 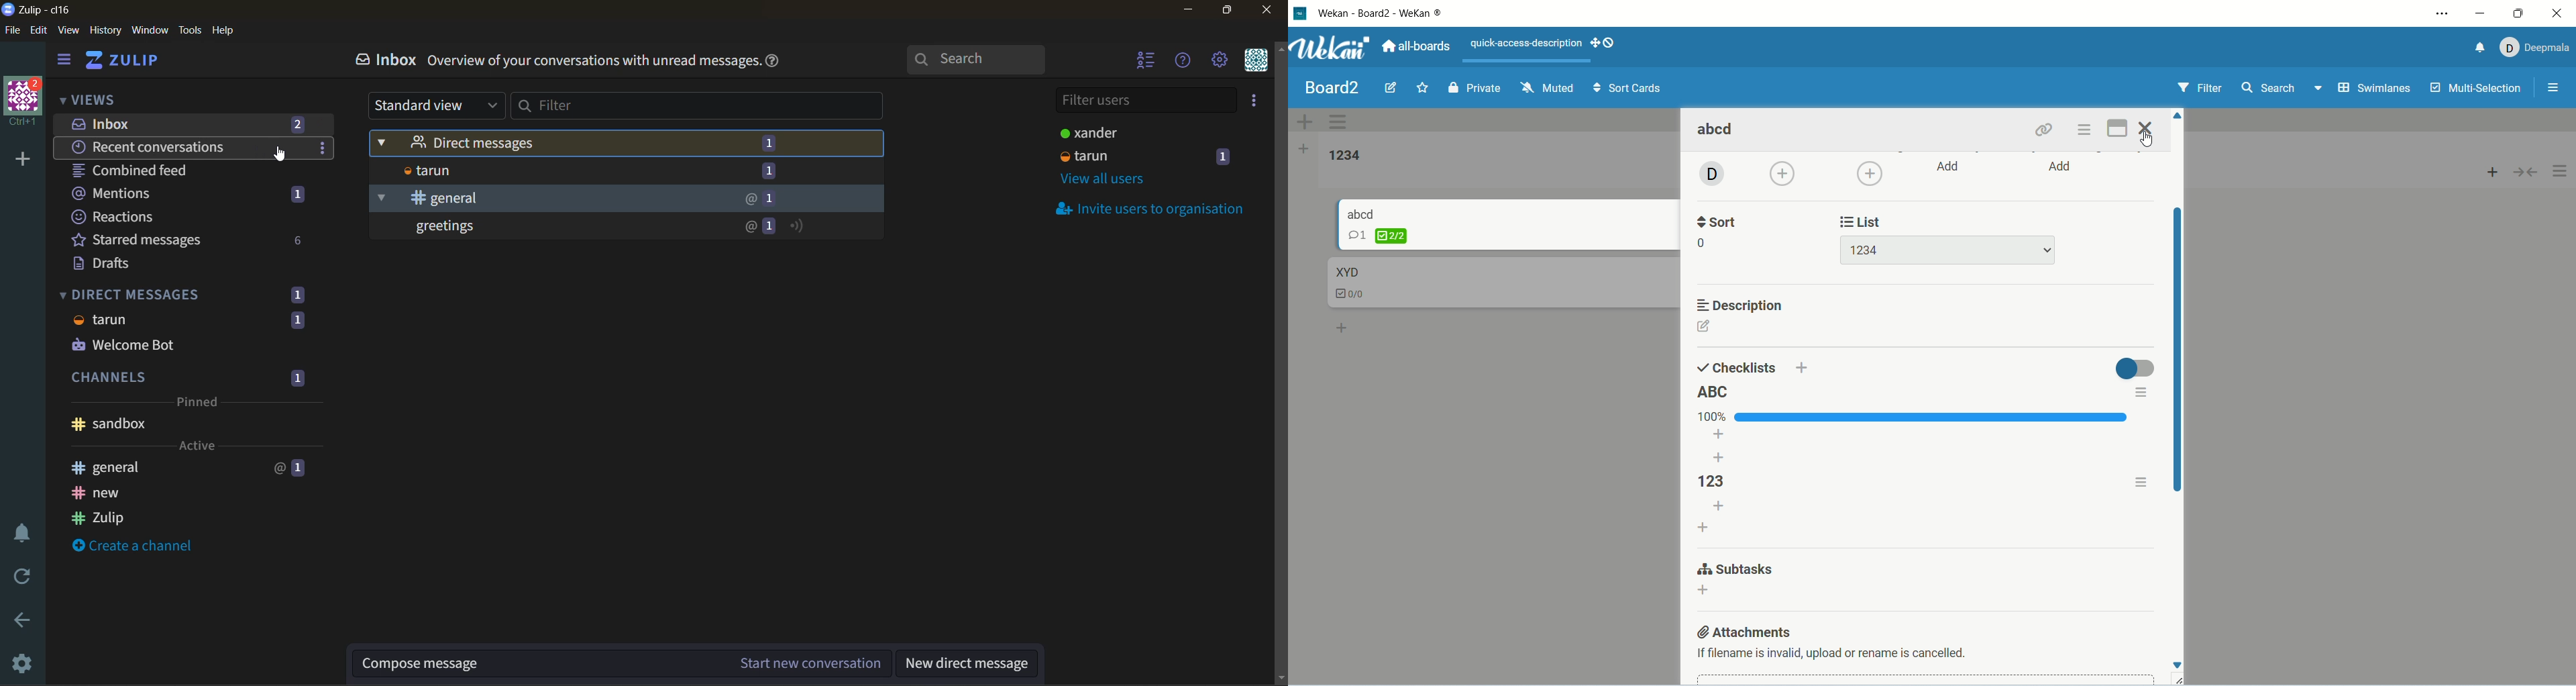 I want to click on attachments, so click(x=1750, y=631).